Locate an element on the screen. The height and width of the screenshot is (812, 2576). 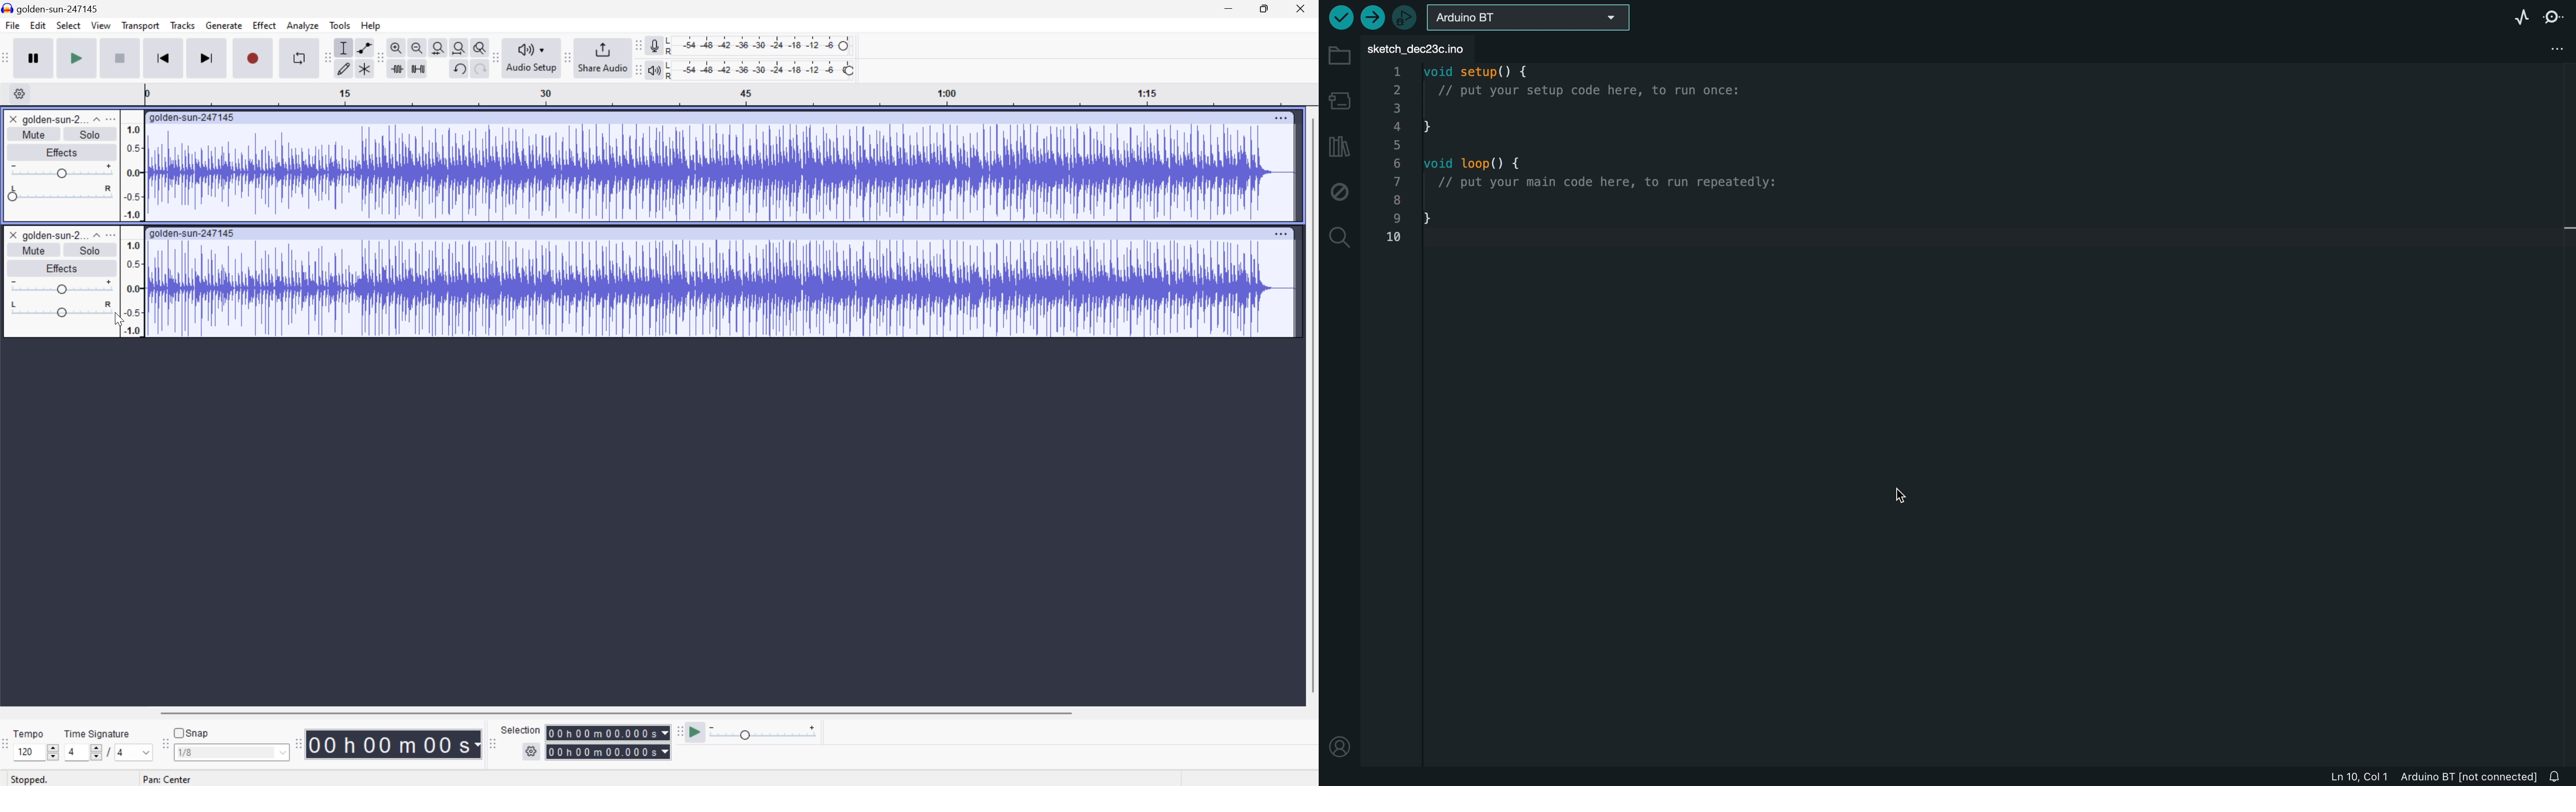
Scale is located at coordinates (731, 94).